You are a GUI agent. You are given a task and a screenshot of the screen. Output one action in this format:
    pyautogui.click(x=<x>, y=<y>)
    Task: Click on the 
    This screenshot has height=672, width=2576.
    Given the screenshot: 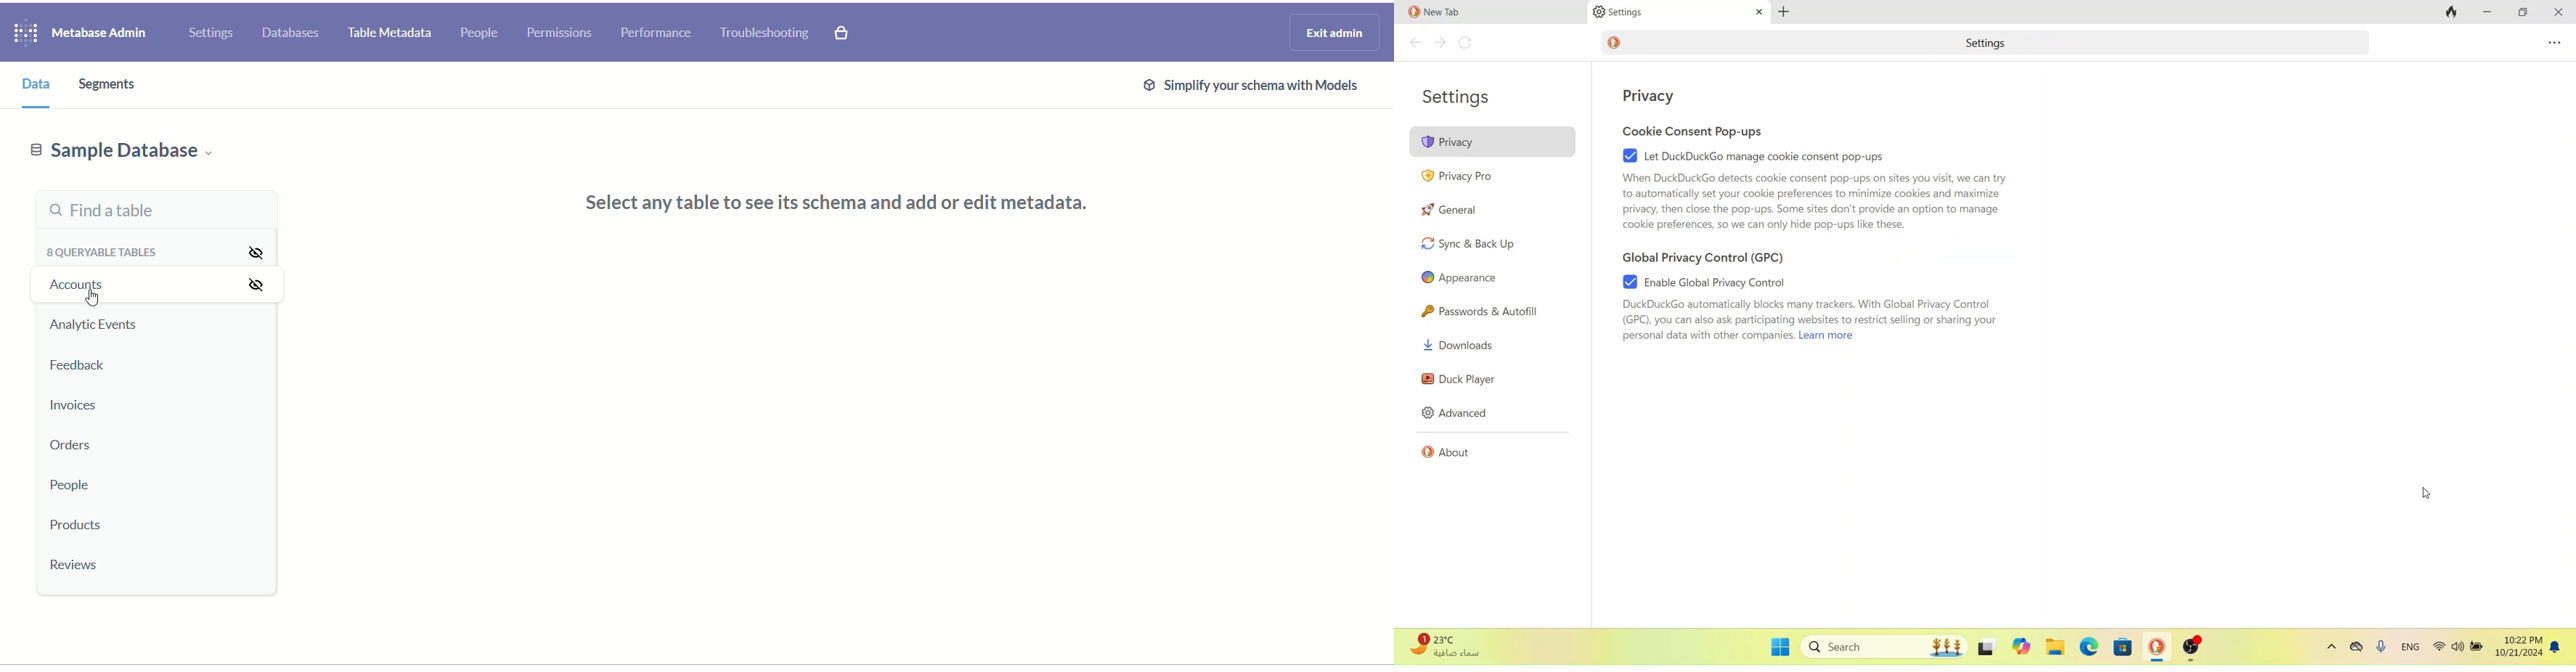 What is the action you would take?
    pyautogui.click(x=2020, y=647)
    